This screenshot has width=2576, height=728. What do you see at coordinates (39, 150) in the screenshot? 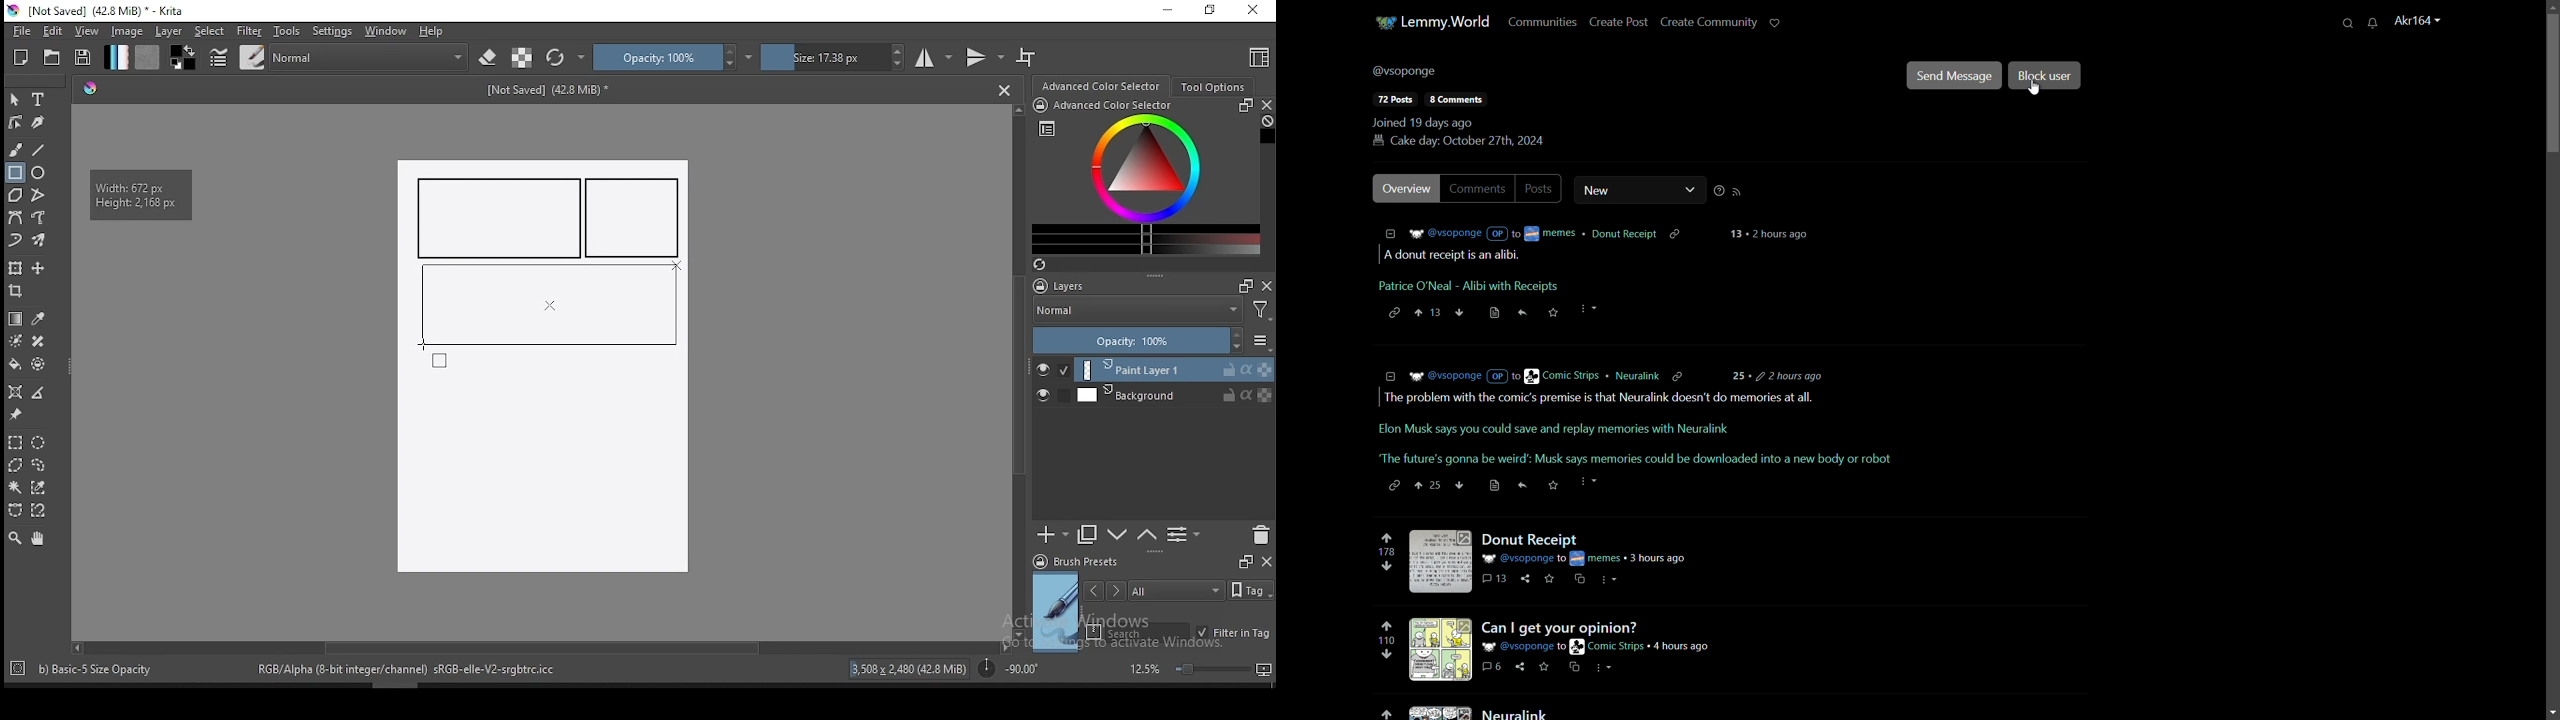
I see `line tool` at bounding box center [39, 150].